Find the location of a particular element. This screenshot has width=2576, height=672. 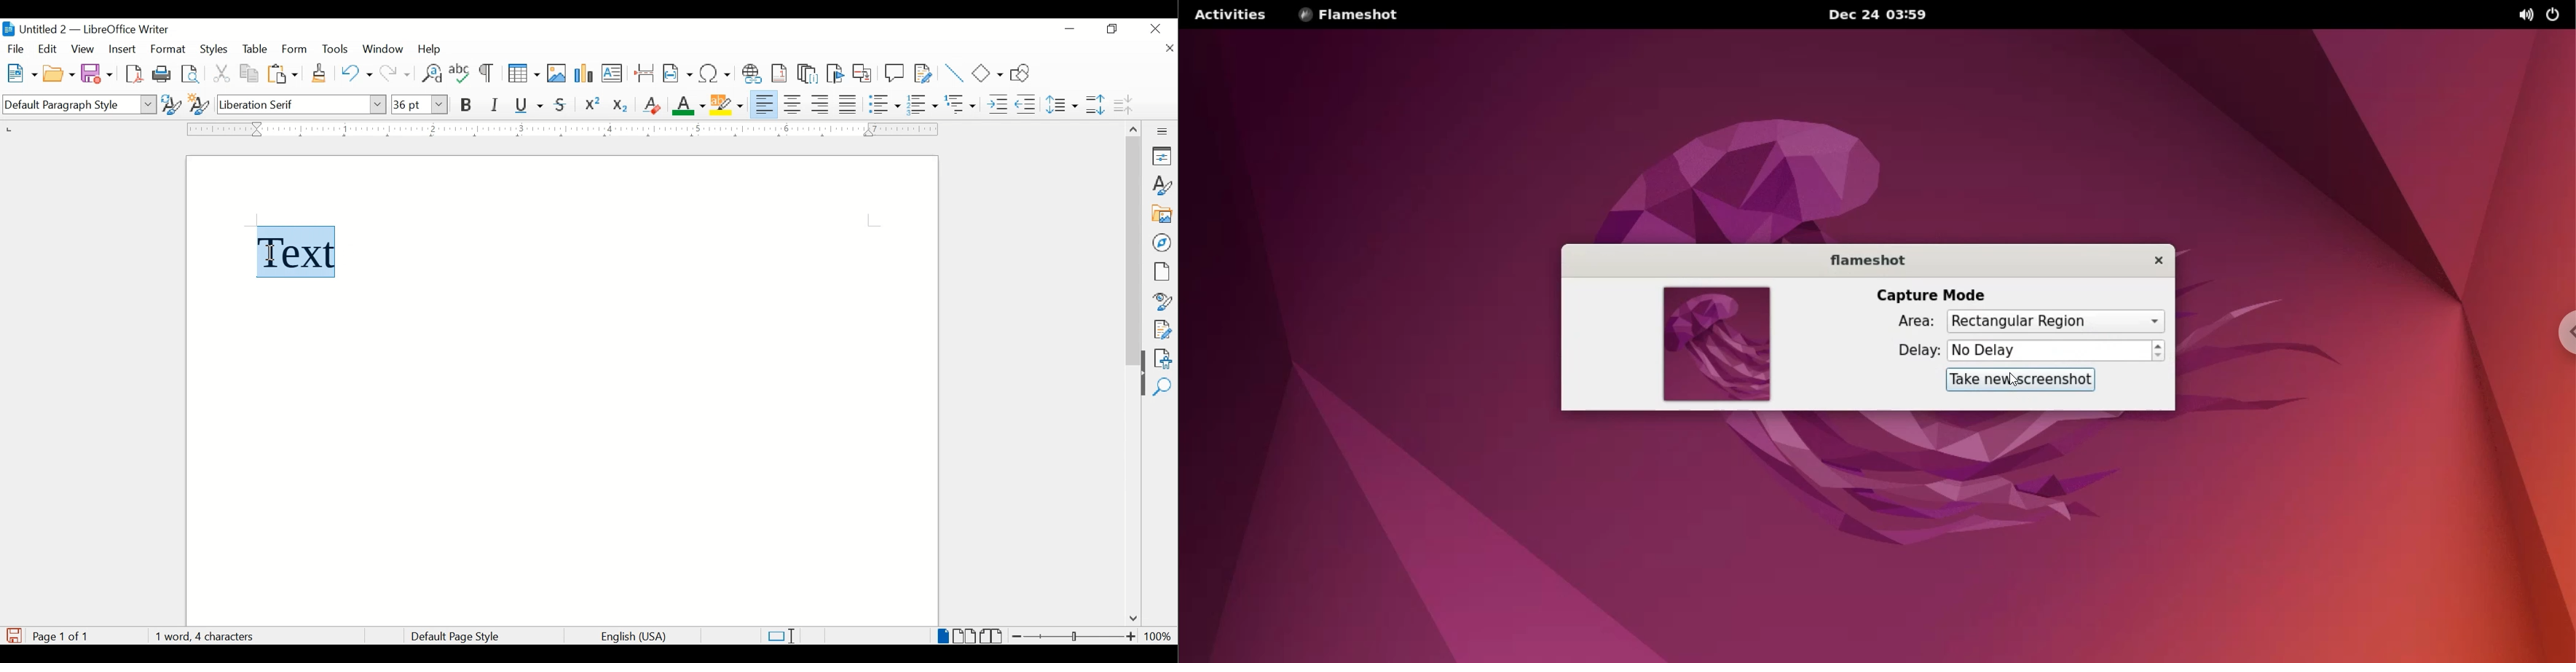

copy is located at coordinates (250, 74).